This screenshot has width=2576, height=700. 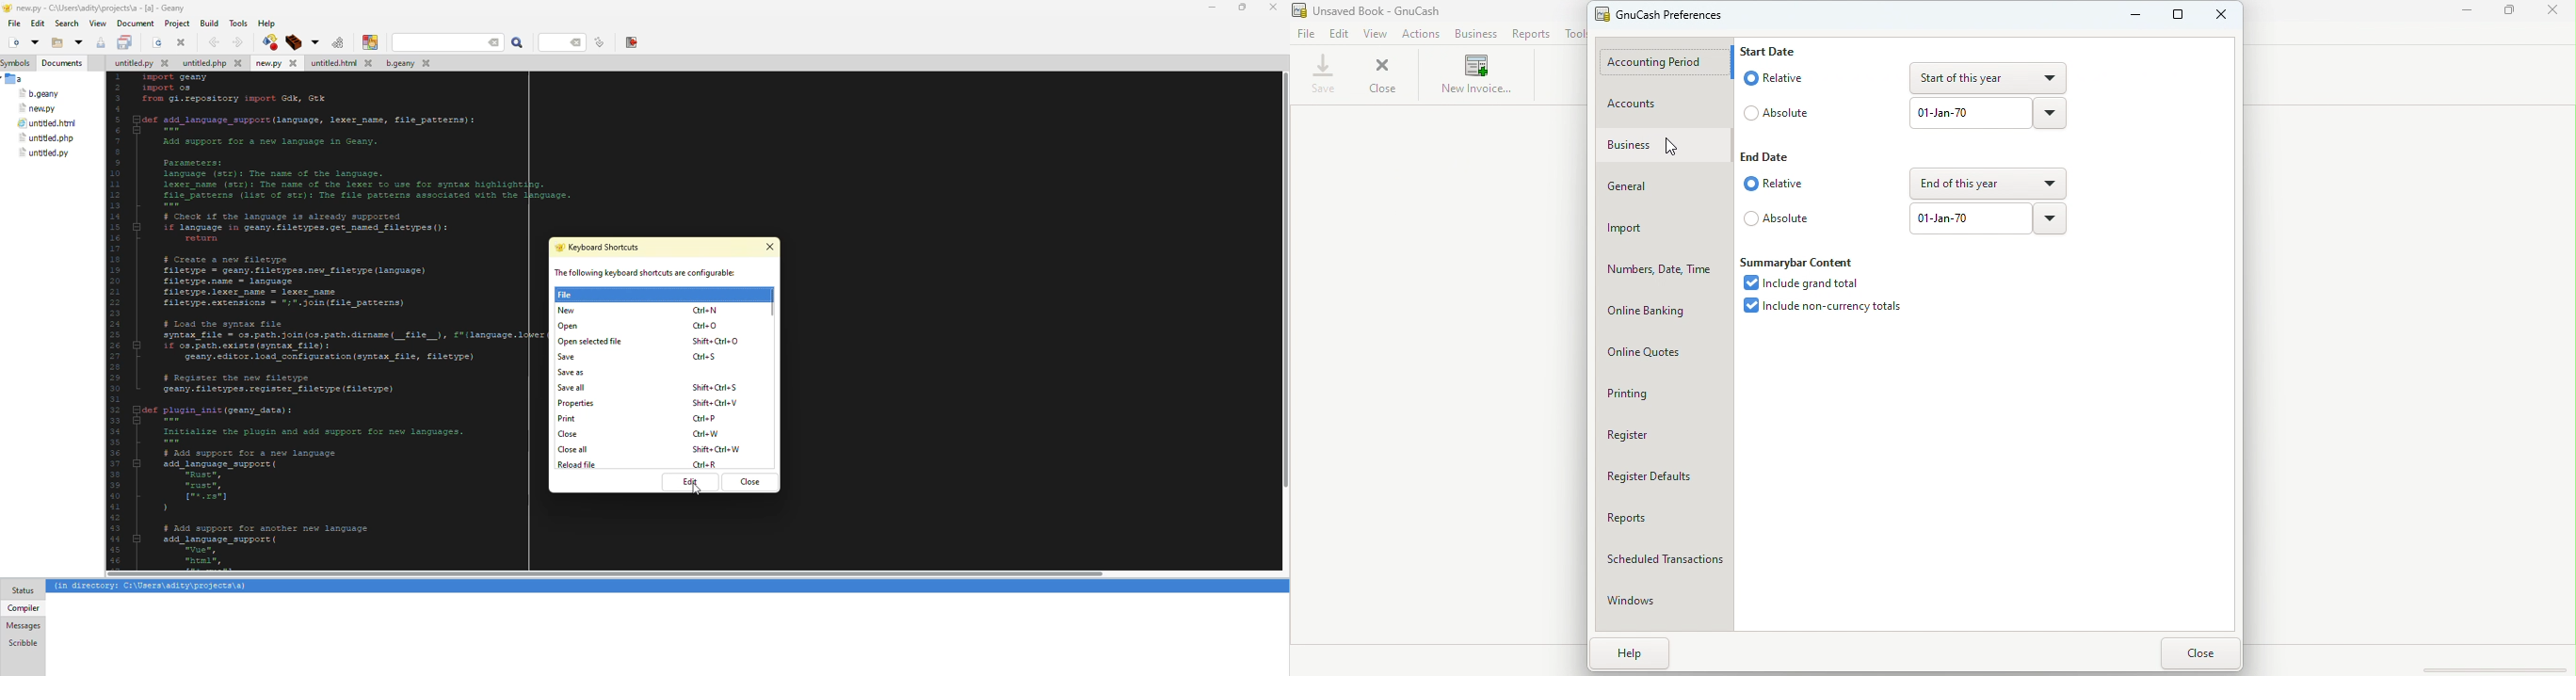 I want to click on Drop down, so click(x=2053, y=219).